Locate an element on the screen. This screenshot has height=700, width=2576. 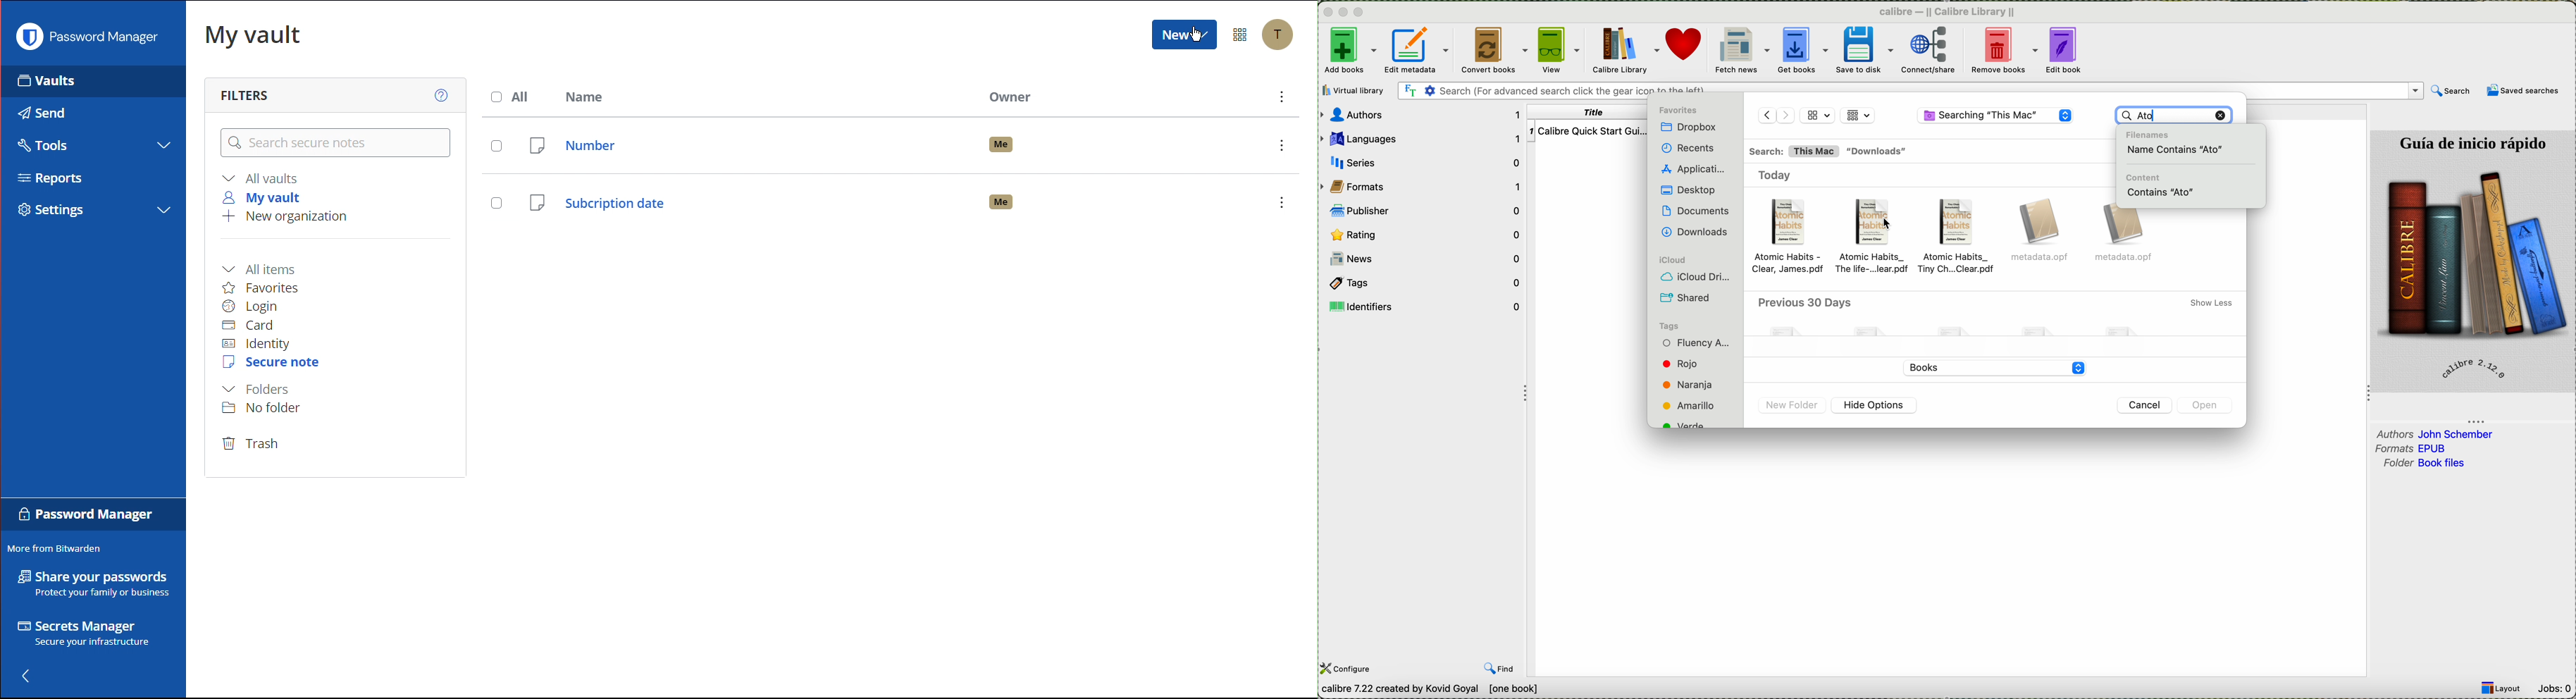
image quick start guide is located at coordinates (2474, 261).